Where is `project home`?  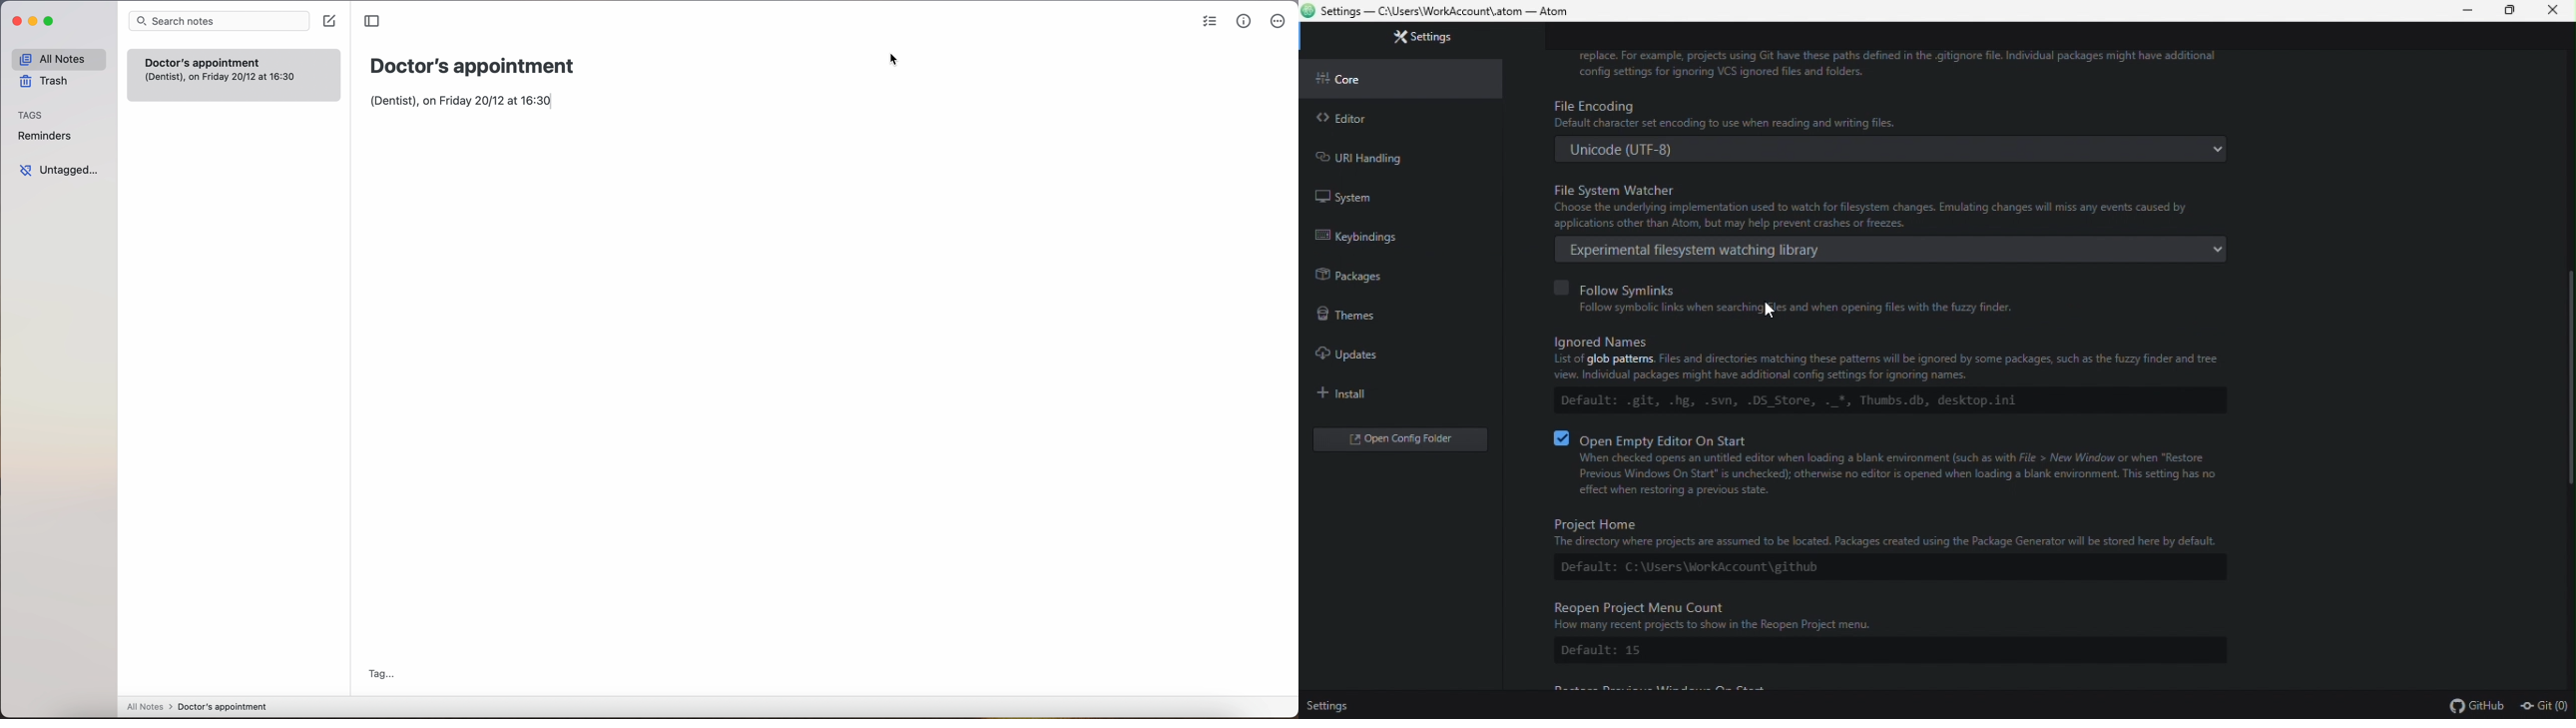 project home is located at coordinates (1886, 547).